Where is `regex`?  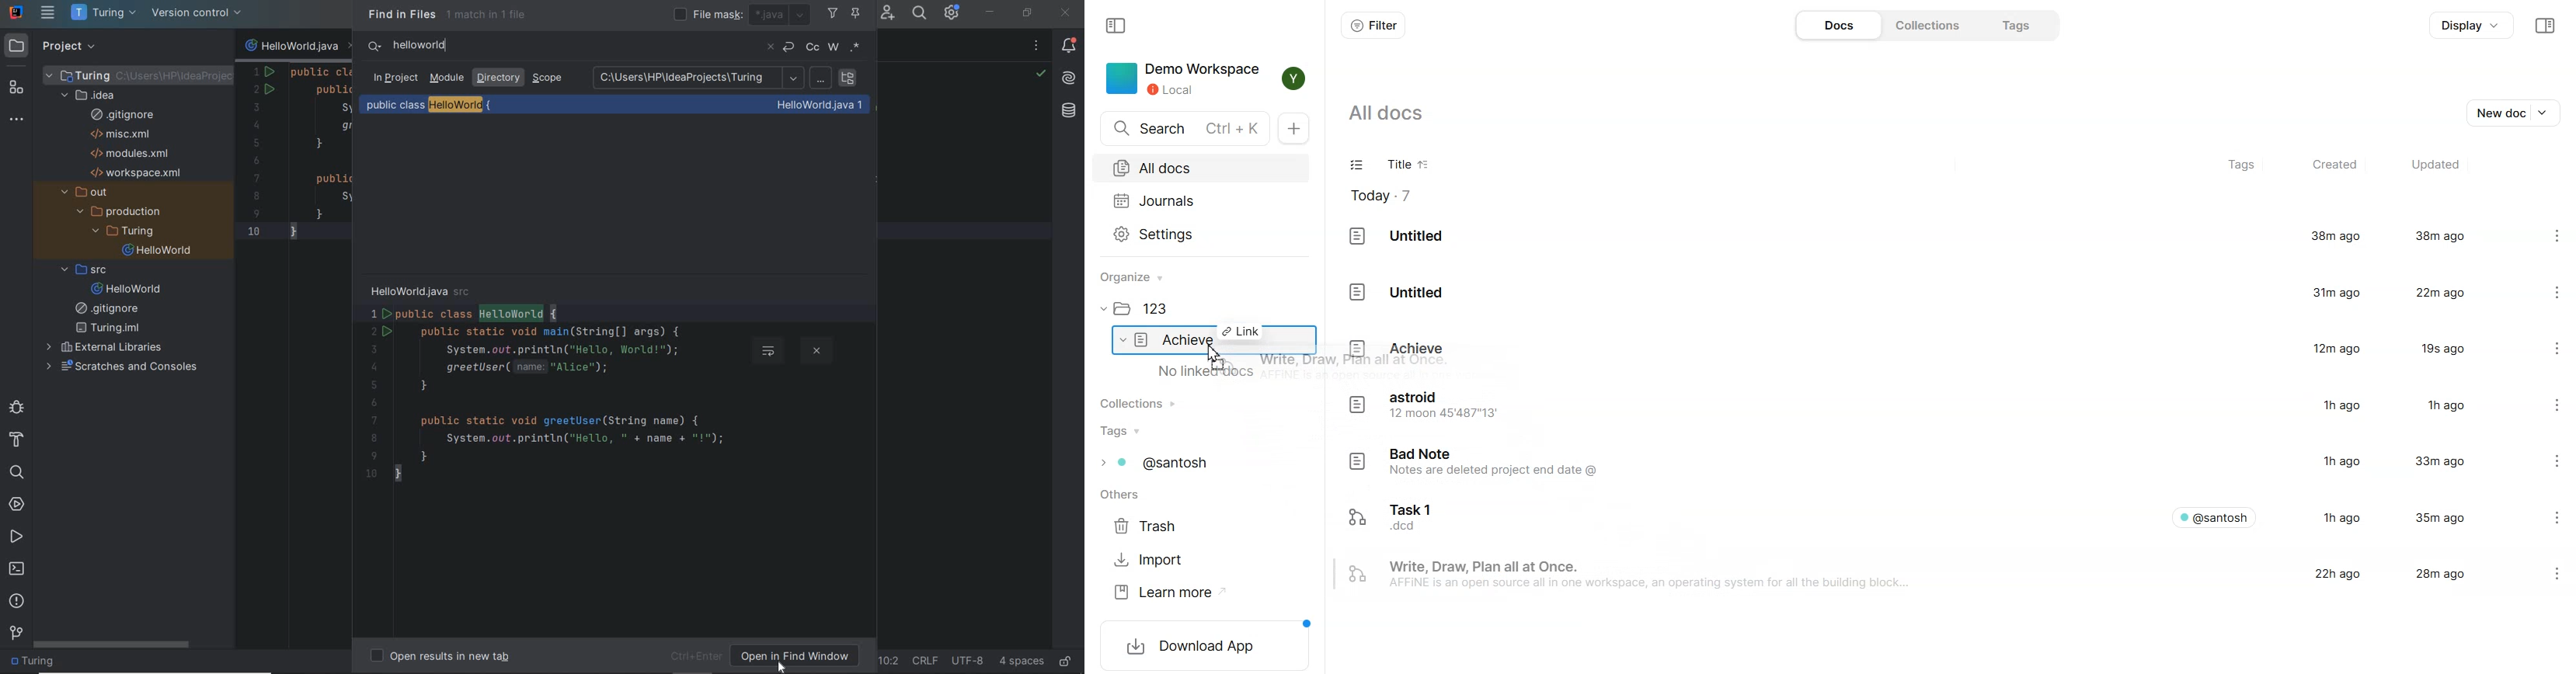 regex is located at coordinates (858, 47).